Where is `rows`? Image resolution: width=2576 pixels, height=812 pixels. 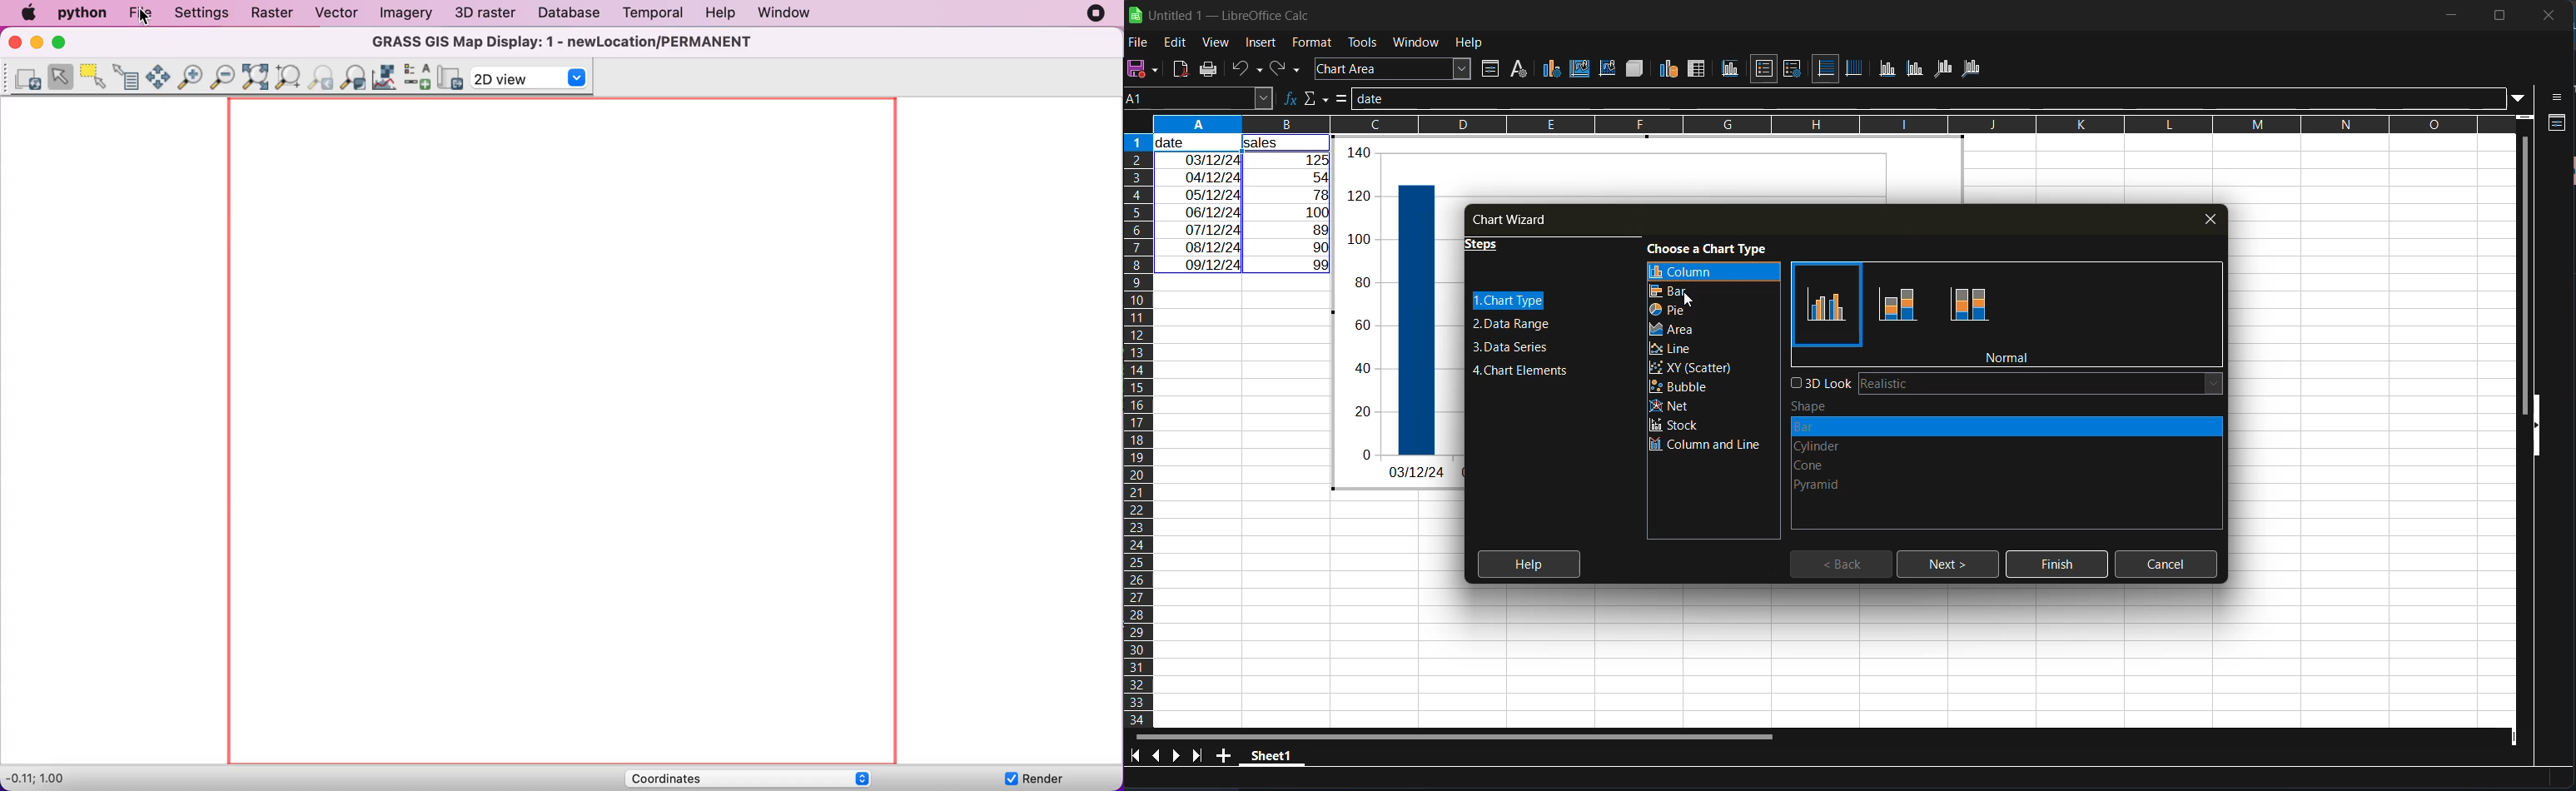 rows is located at coordinates (1821, 124).